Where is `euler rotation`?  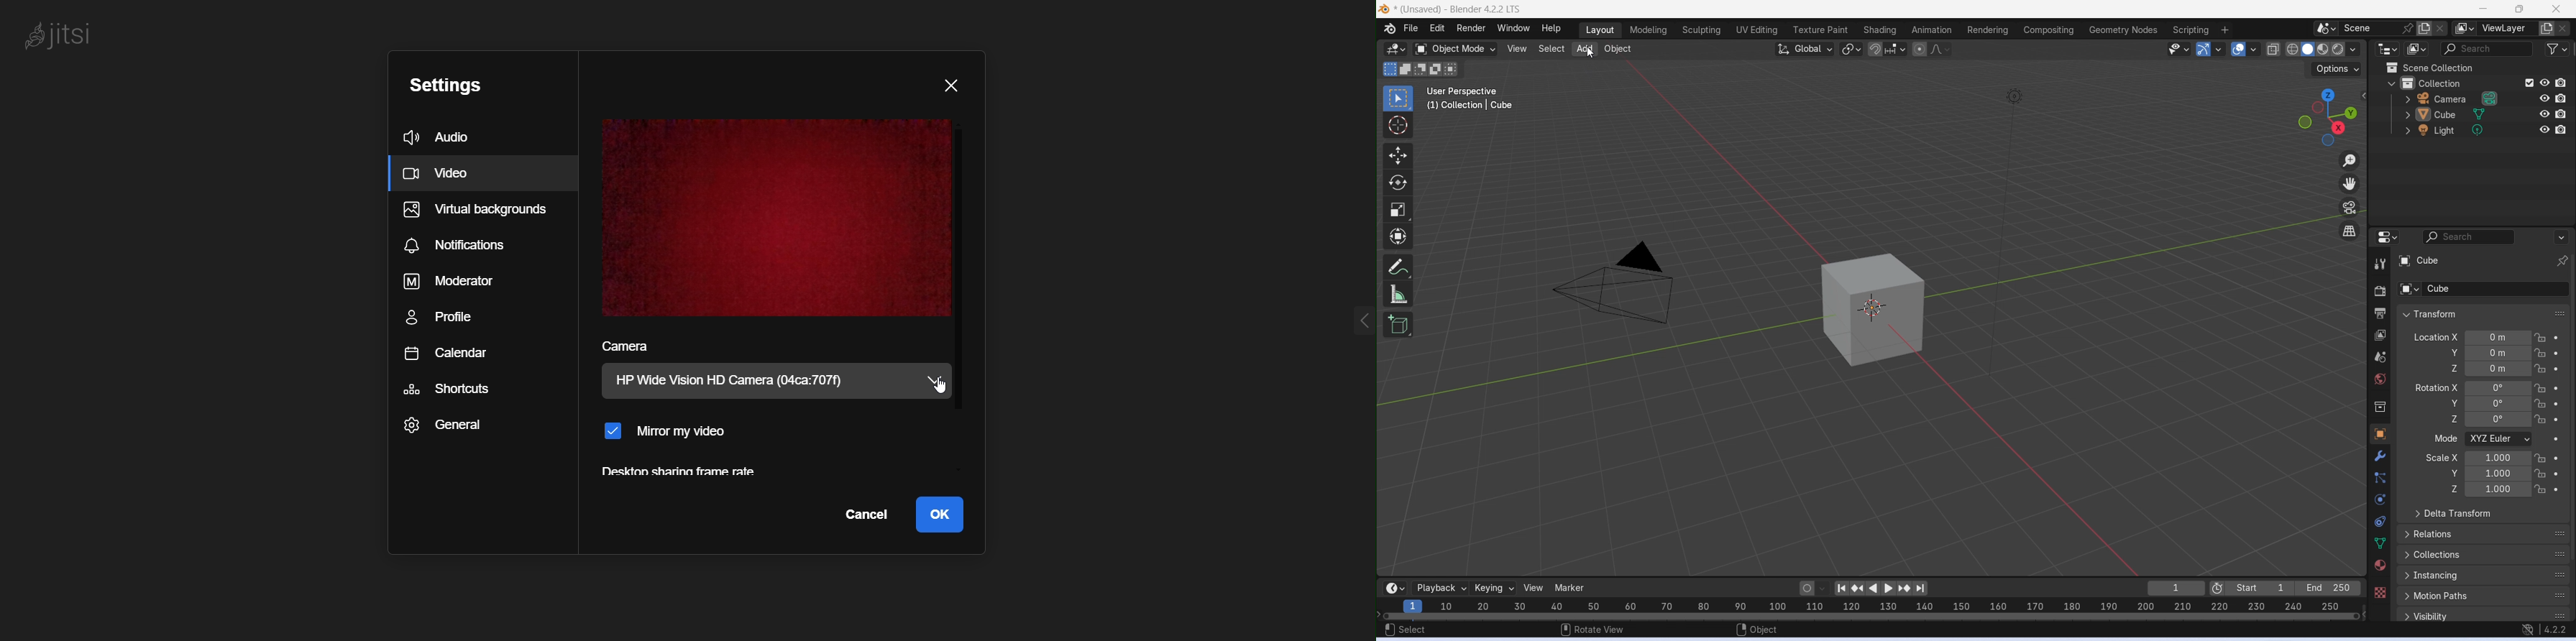
euler rotation is located at coordinates (2498, 403).